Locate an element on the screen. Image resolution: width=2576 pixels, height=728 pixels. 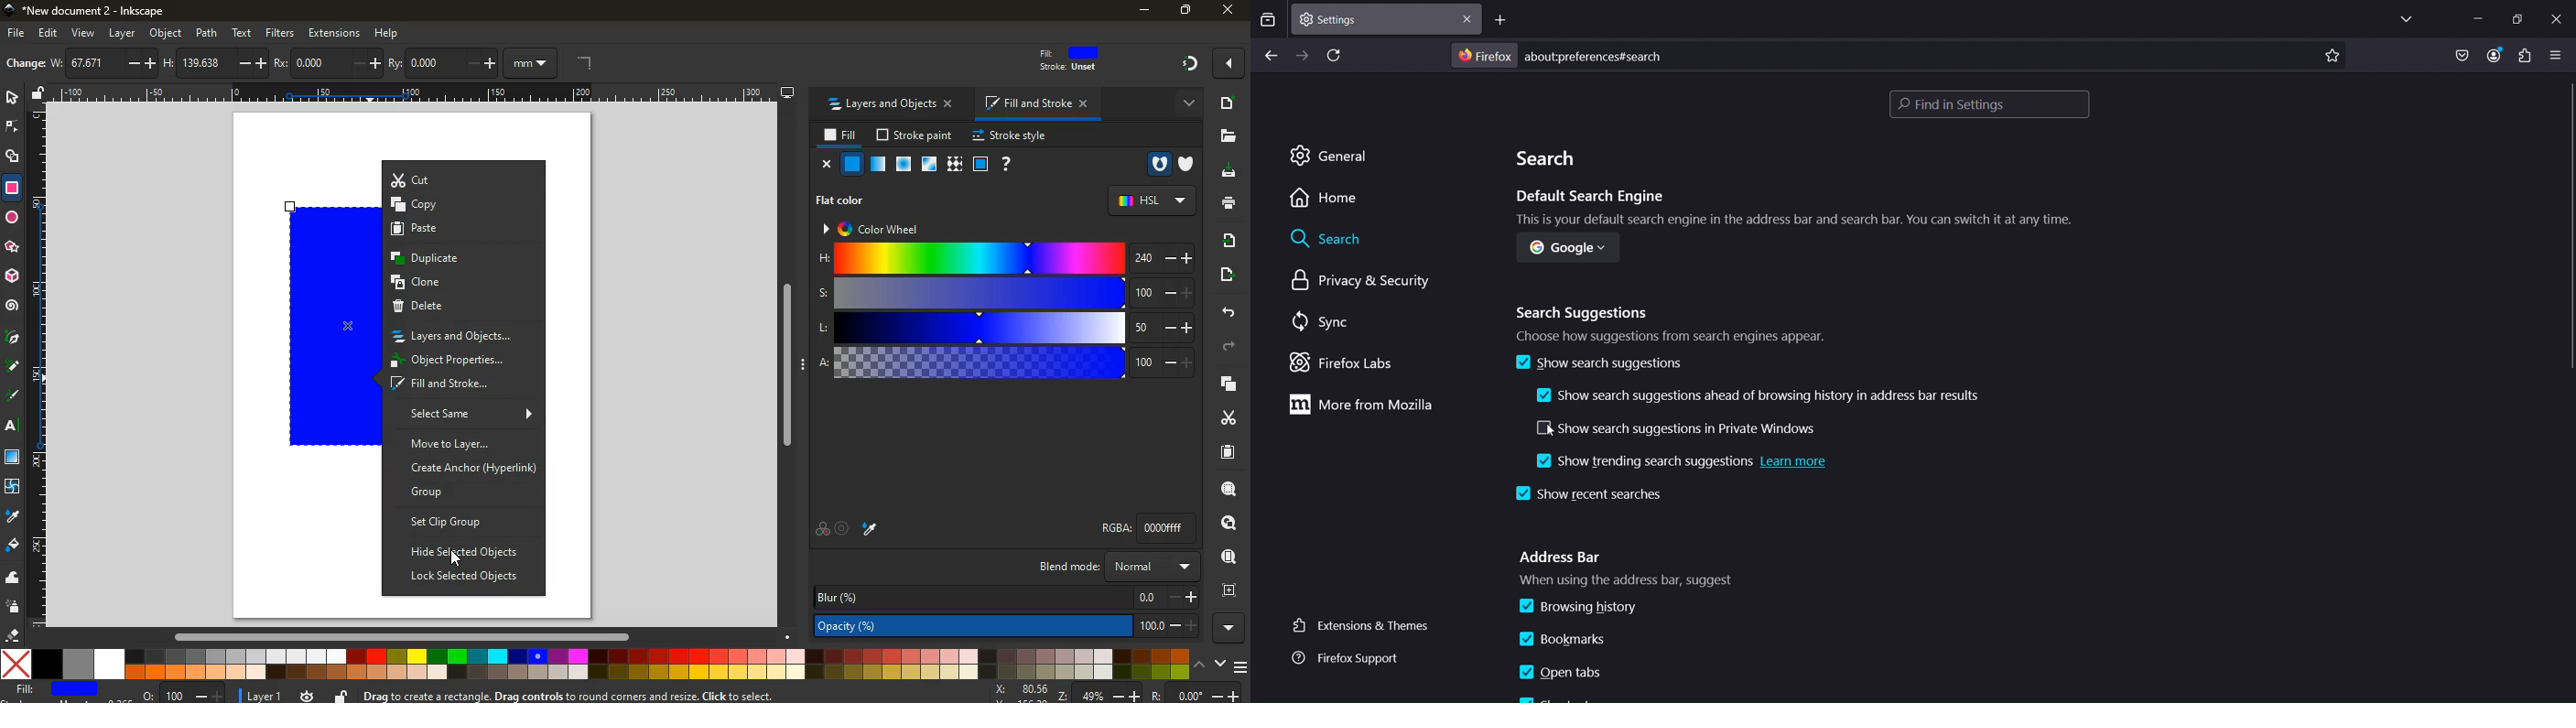
flat color is located at coordinates (839, 200).